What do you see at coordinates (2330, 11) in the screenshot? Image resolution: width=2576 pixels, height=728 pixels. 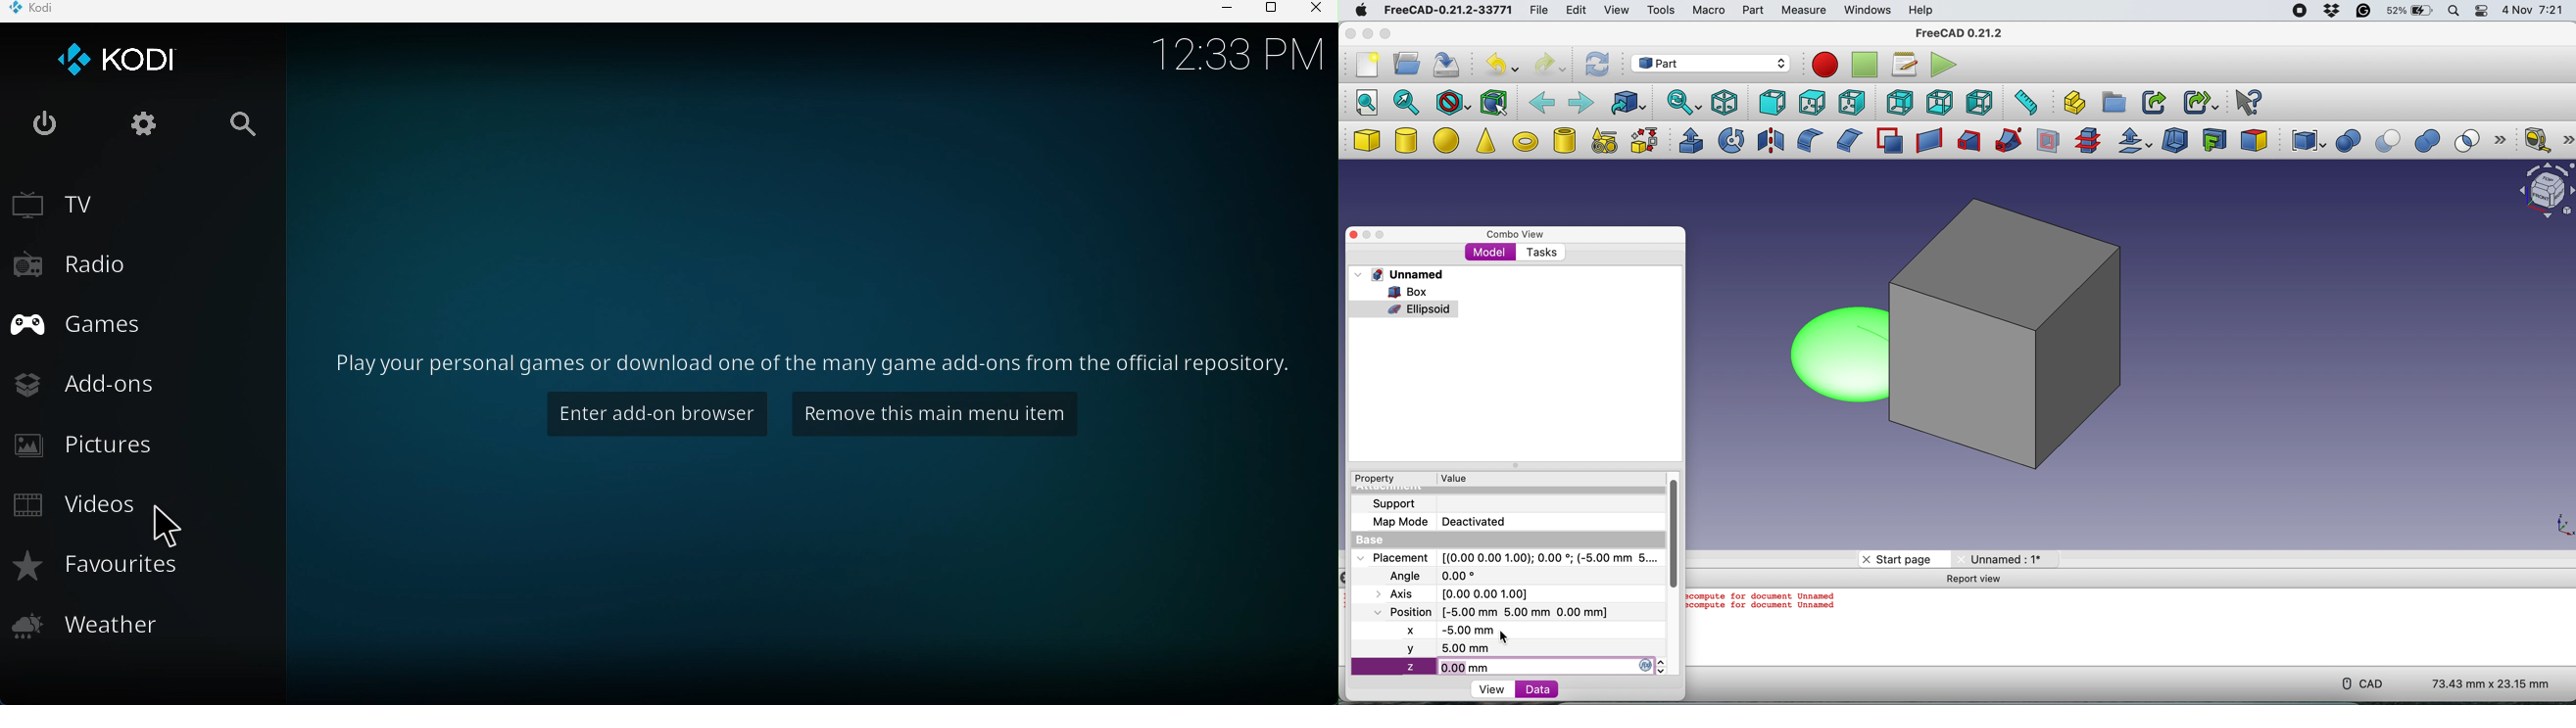 I see `dropbox` at bounding box center [2330, 11].